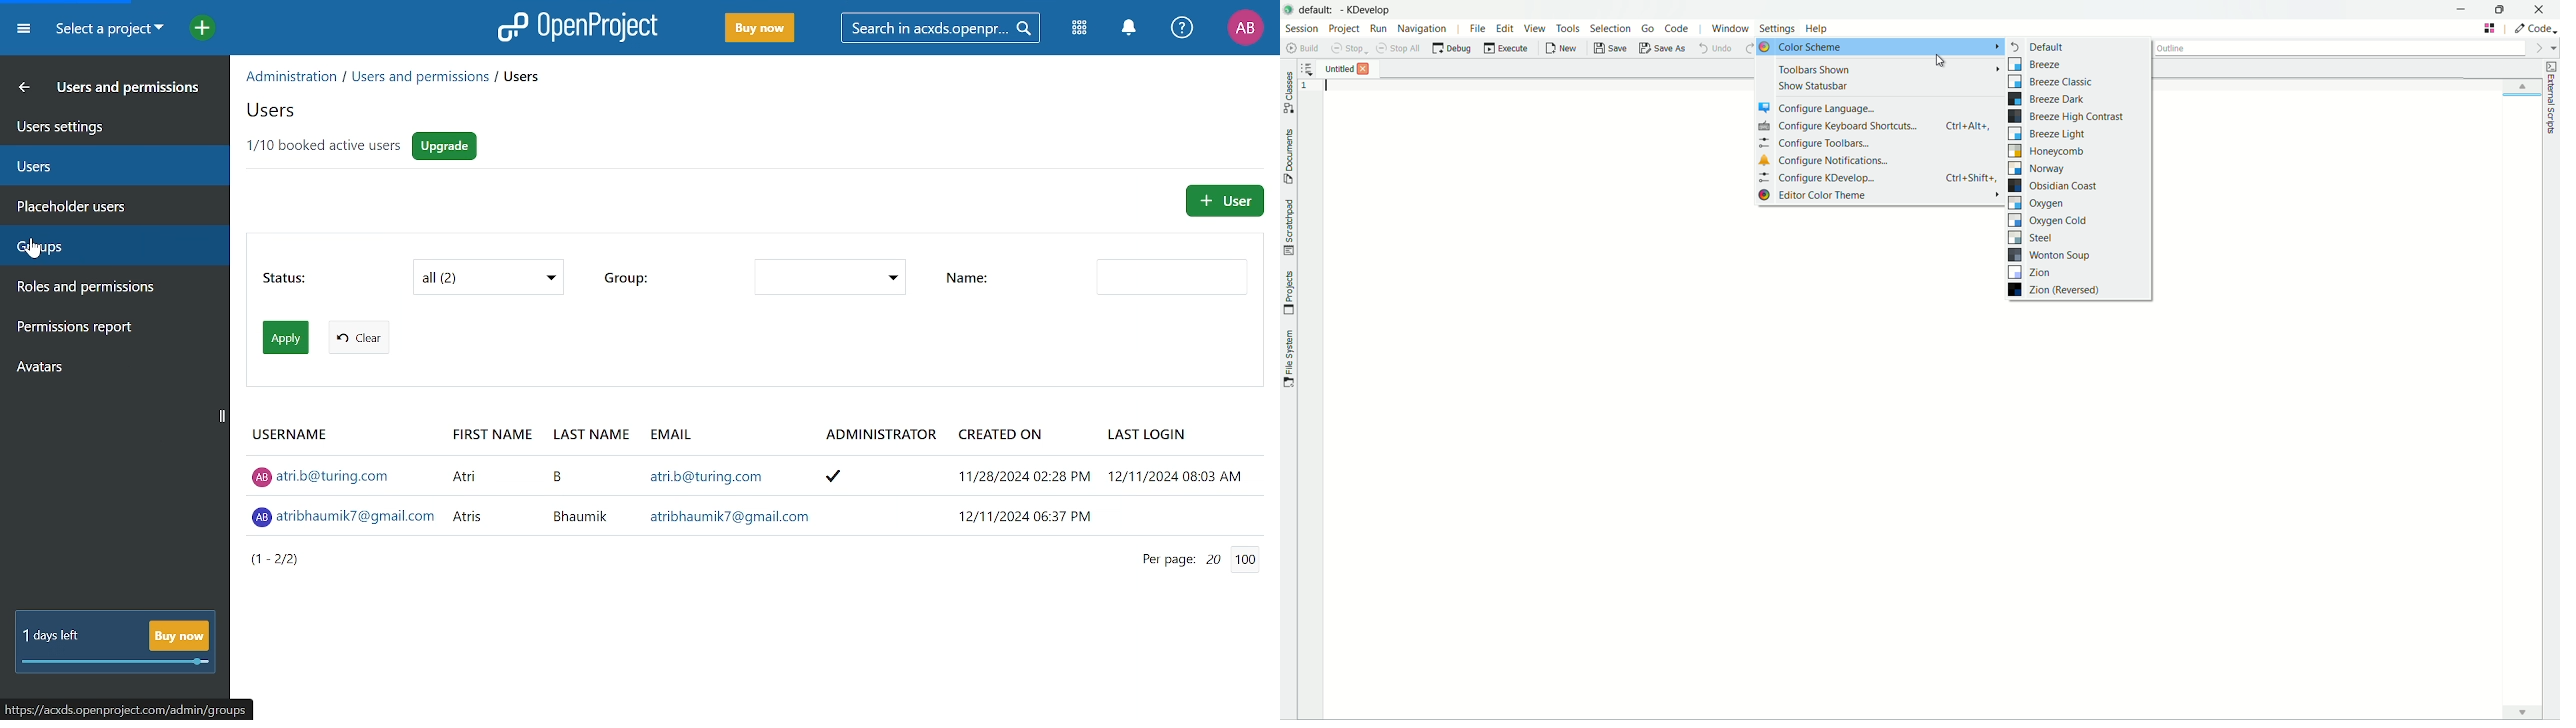 The height and width of the screenshot is (728, 2576). Describe the element at coordinates (112, 163) in the screenshot. I see `Users` at that location.